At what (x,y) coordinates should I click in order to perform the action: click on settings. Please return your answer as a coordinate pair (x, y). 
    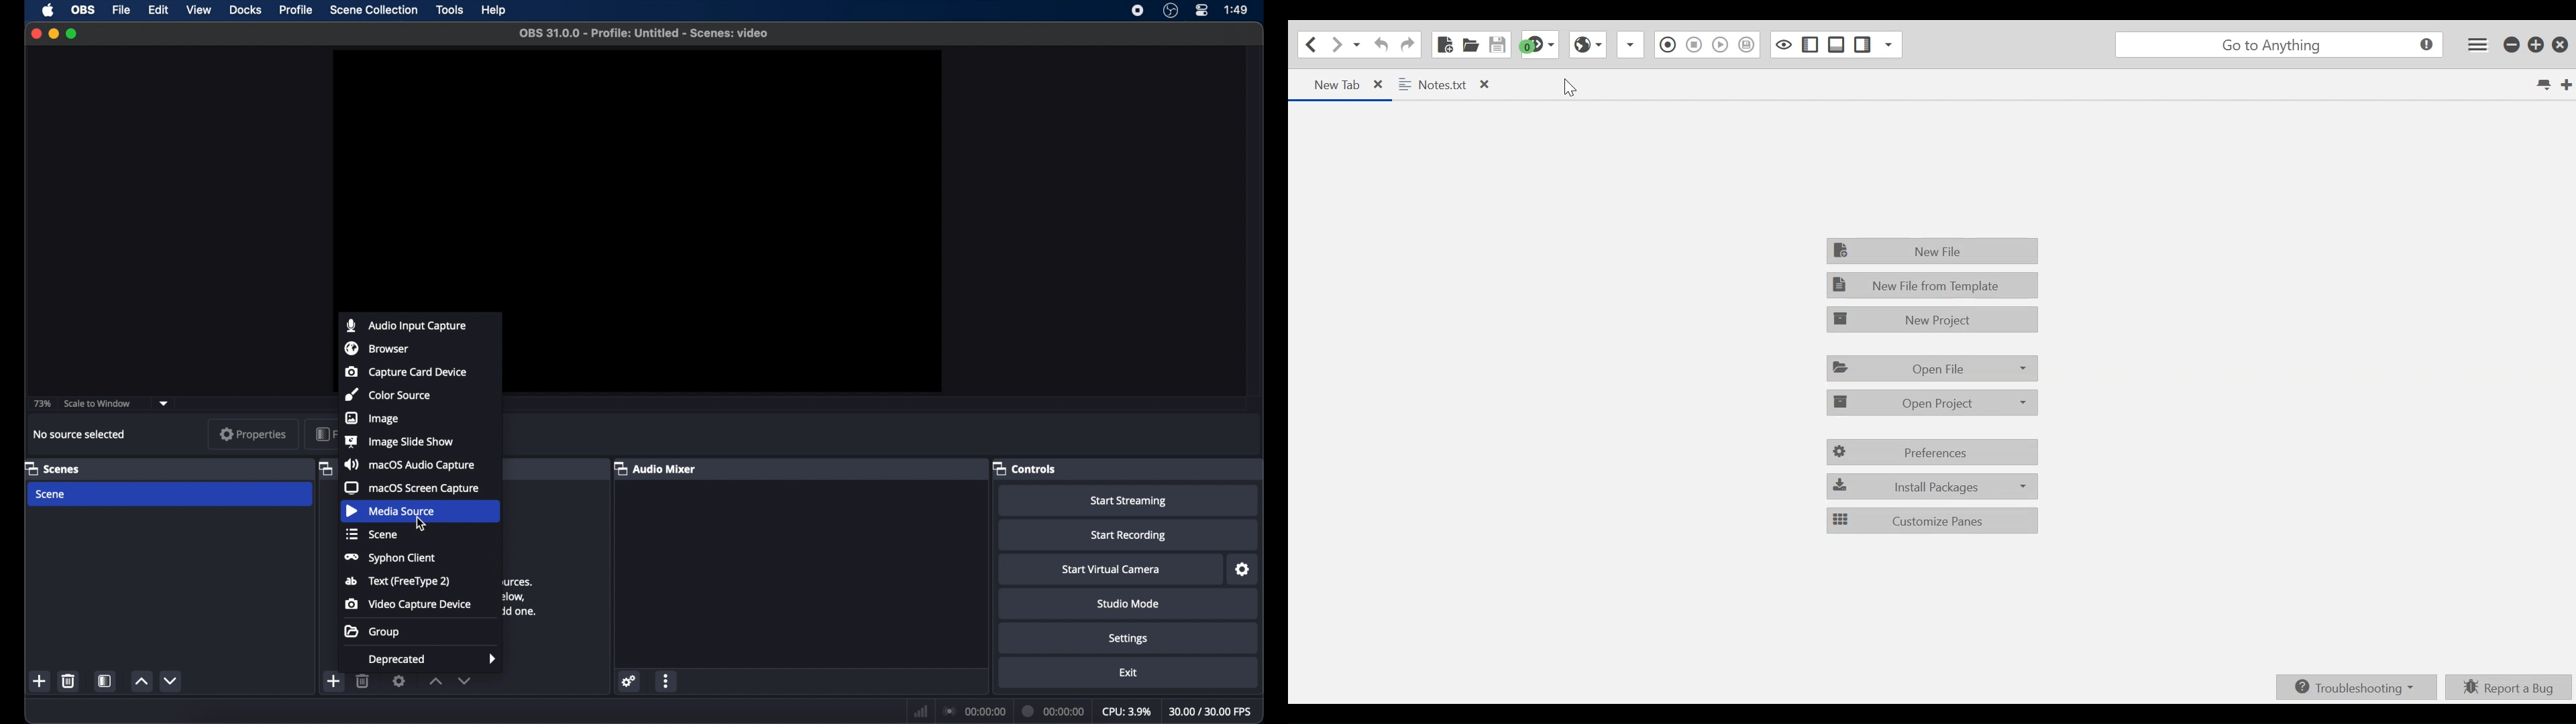
    Looking at the image, I should click on (1130, 640).